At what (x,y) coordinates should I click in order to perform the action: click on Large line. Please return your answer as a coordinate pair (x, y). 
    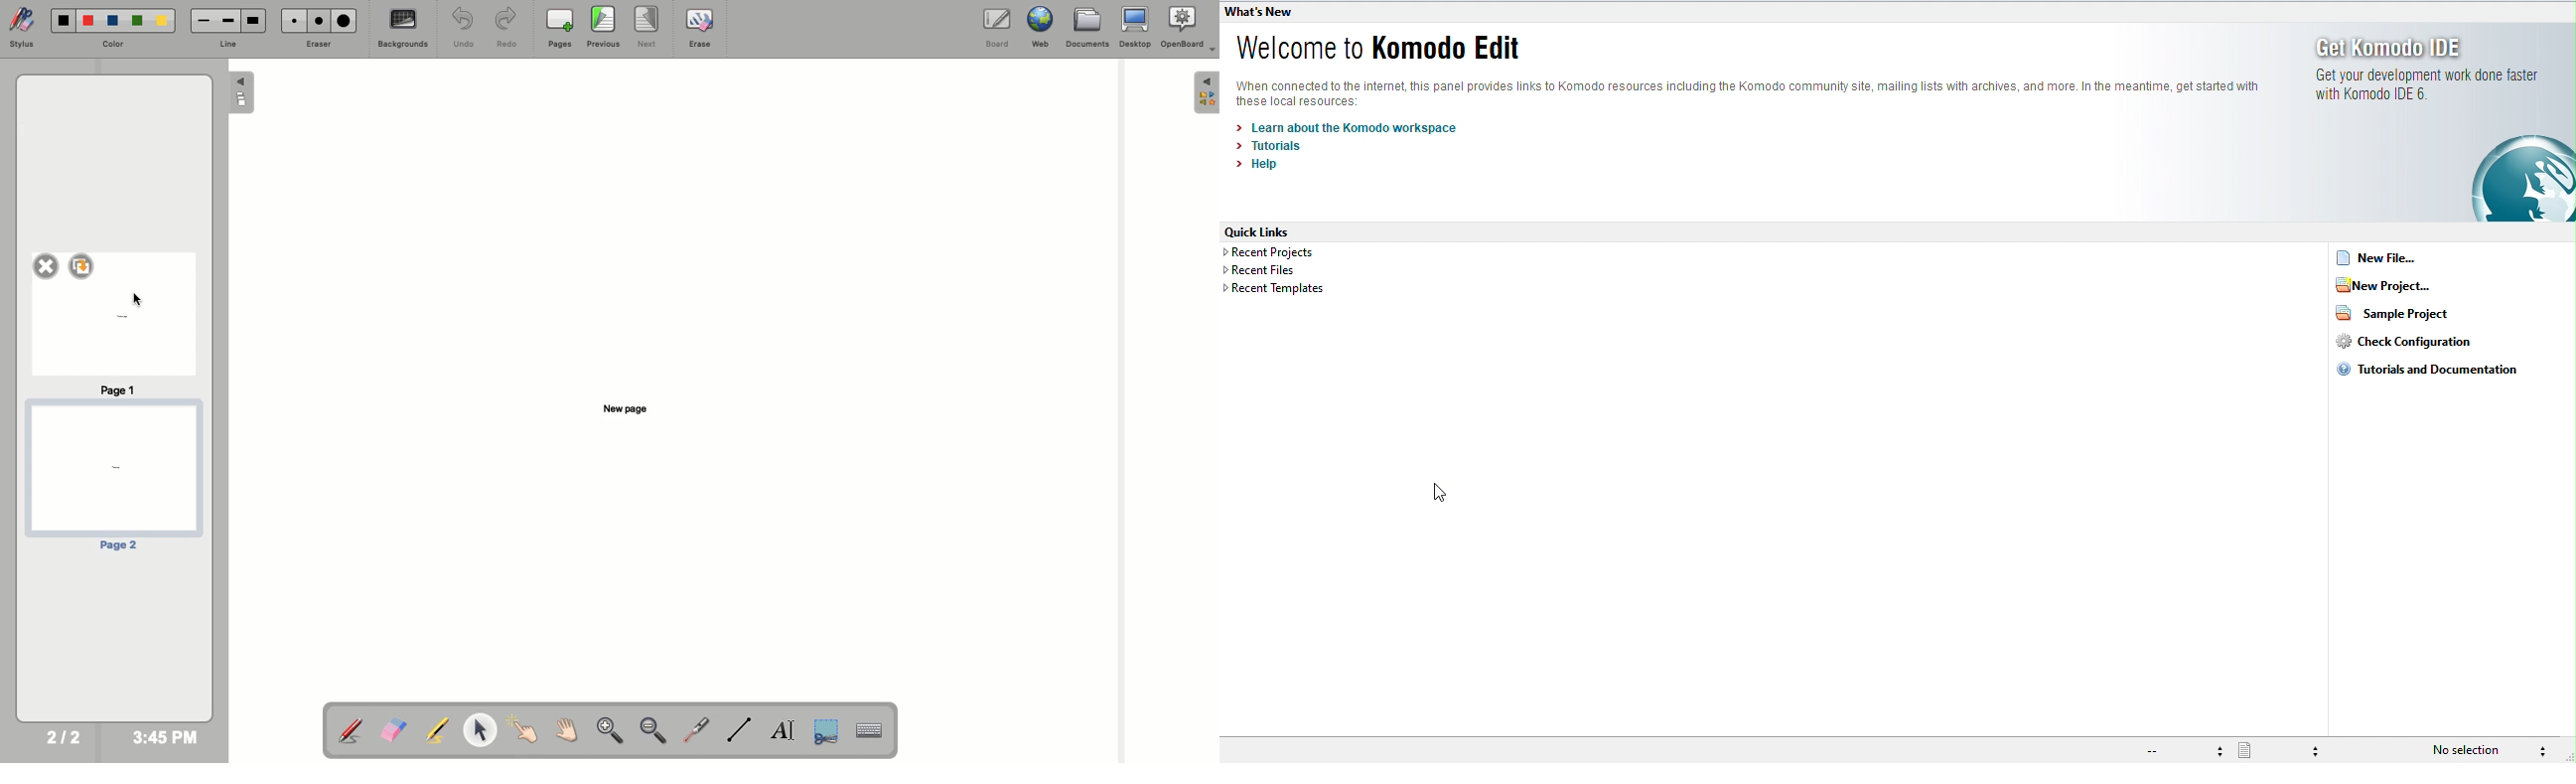
    Looking at the image, I should click on (253, 21).